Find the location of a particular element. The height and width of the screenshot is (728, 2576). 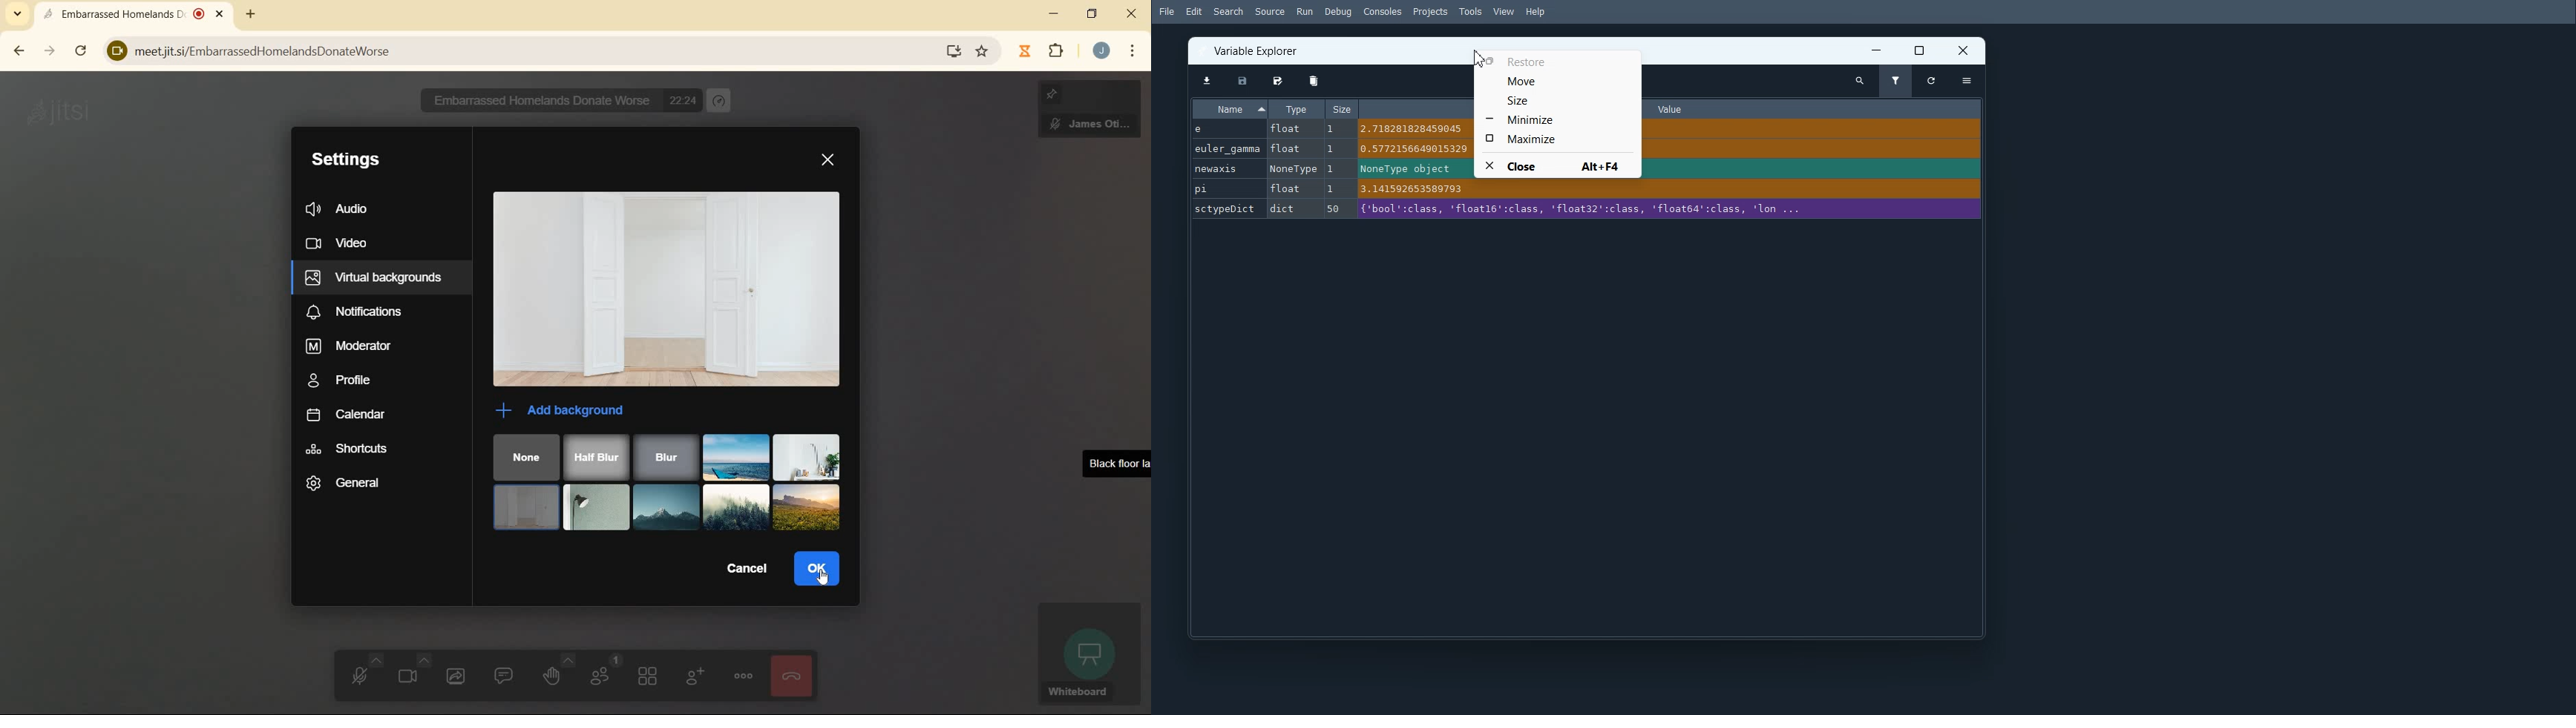

e is located at coordinates (1215, 130).